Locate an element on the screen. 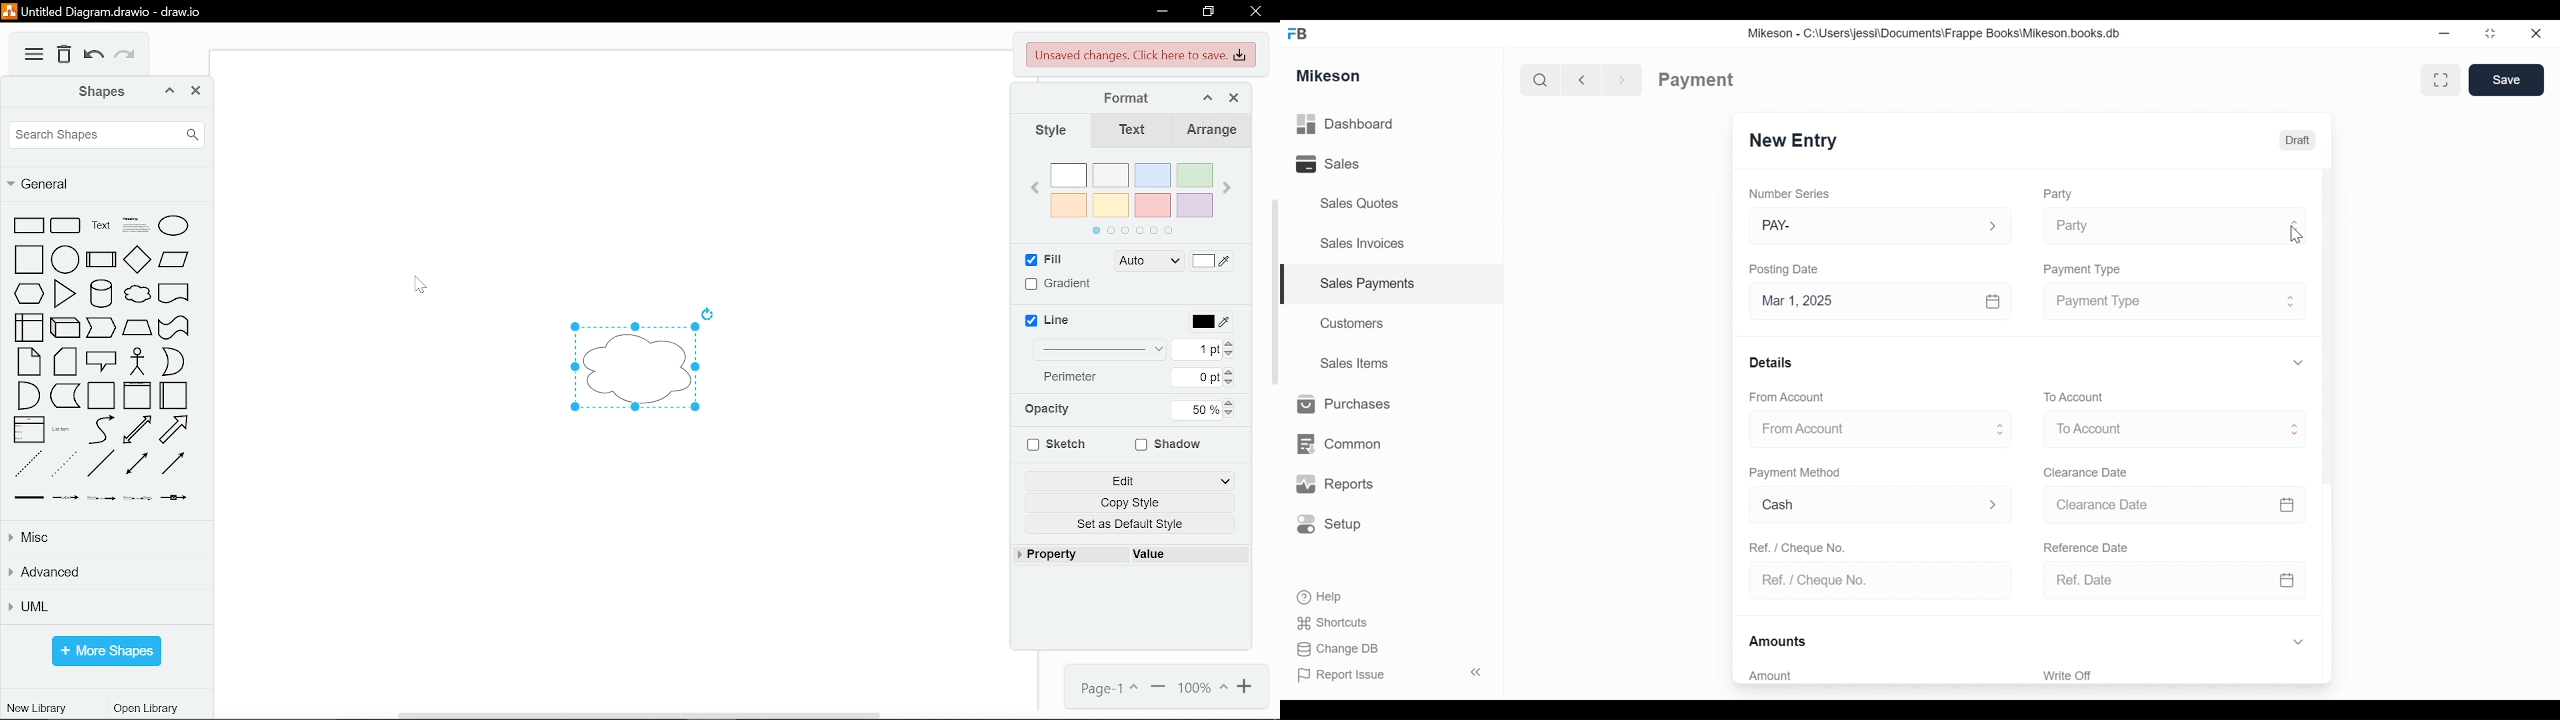 Image resolution: width=2576 pixels, height=728 pixels. restore down is located at coordinates (1208, 11).